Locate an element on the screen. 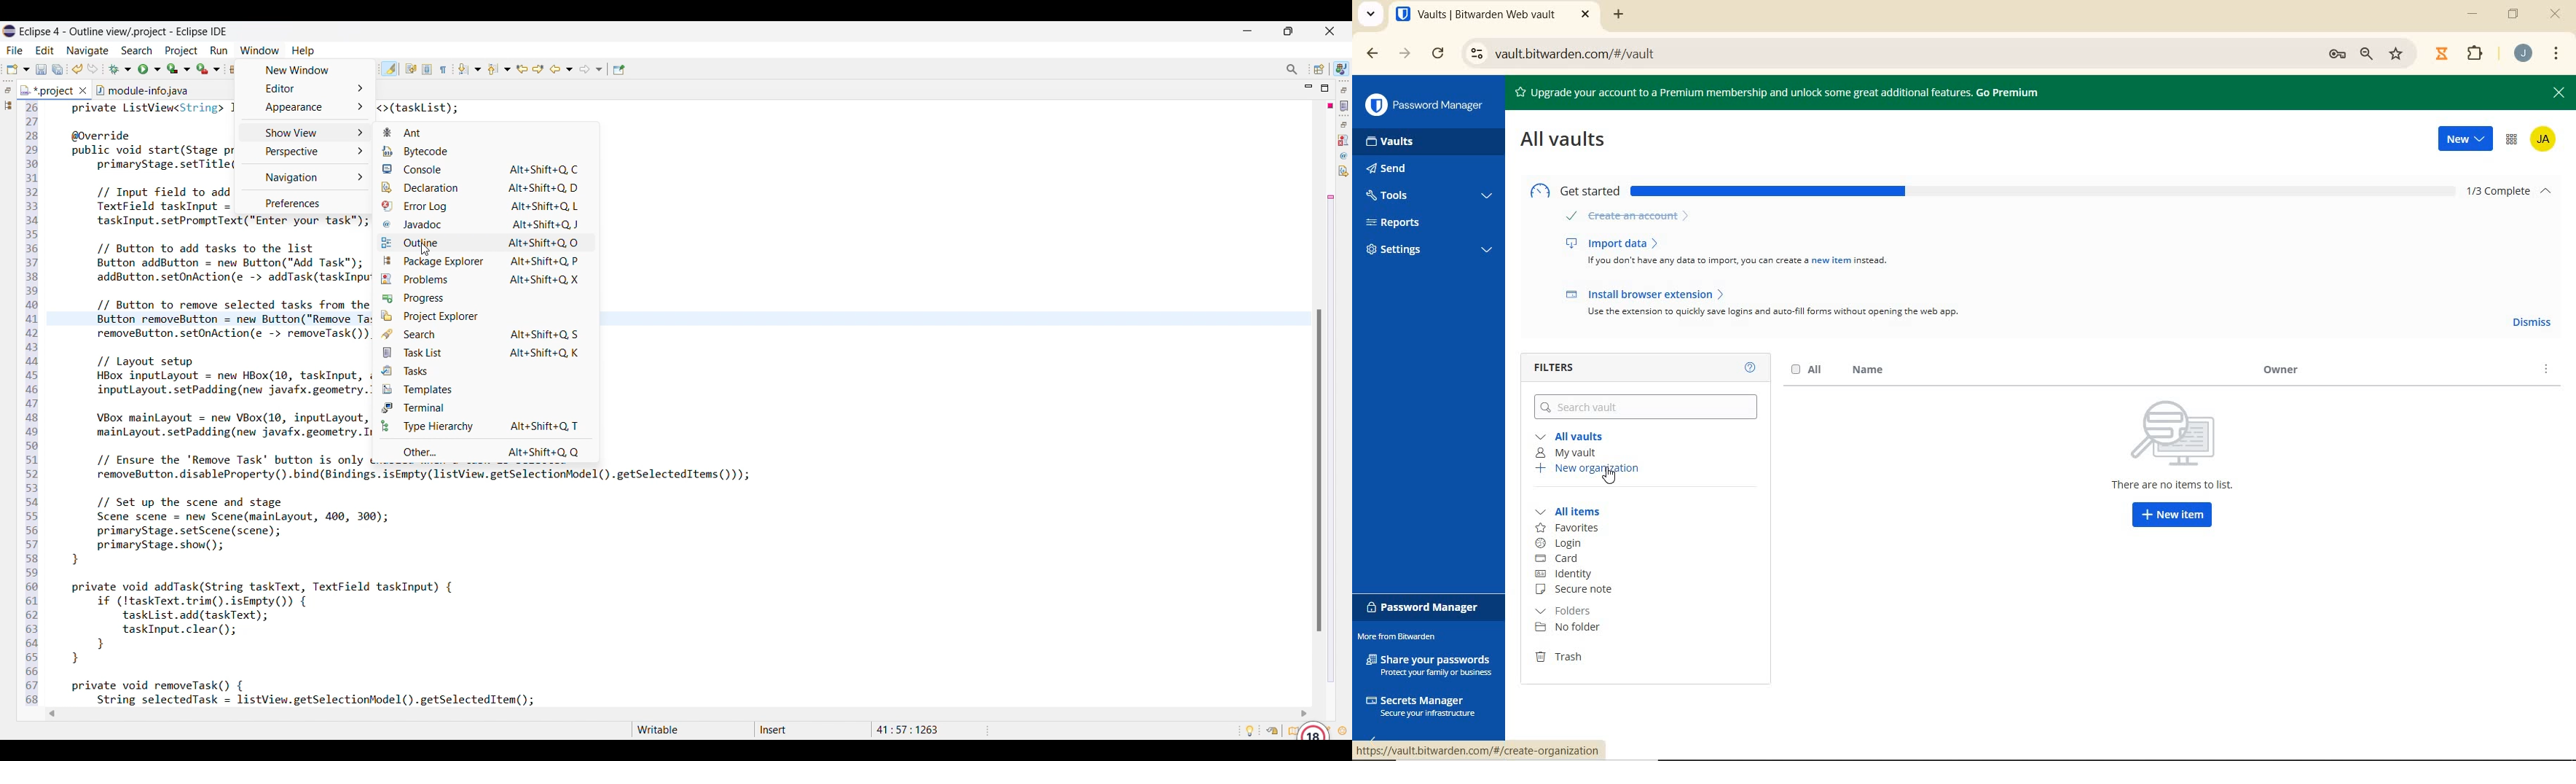  settings is located at coordinates (1426, 251).